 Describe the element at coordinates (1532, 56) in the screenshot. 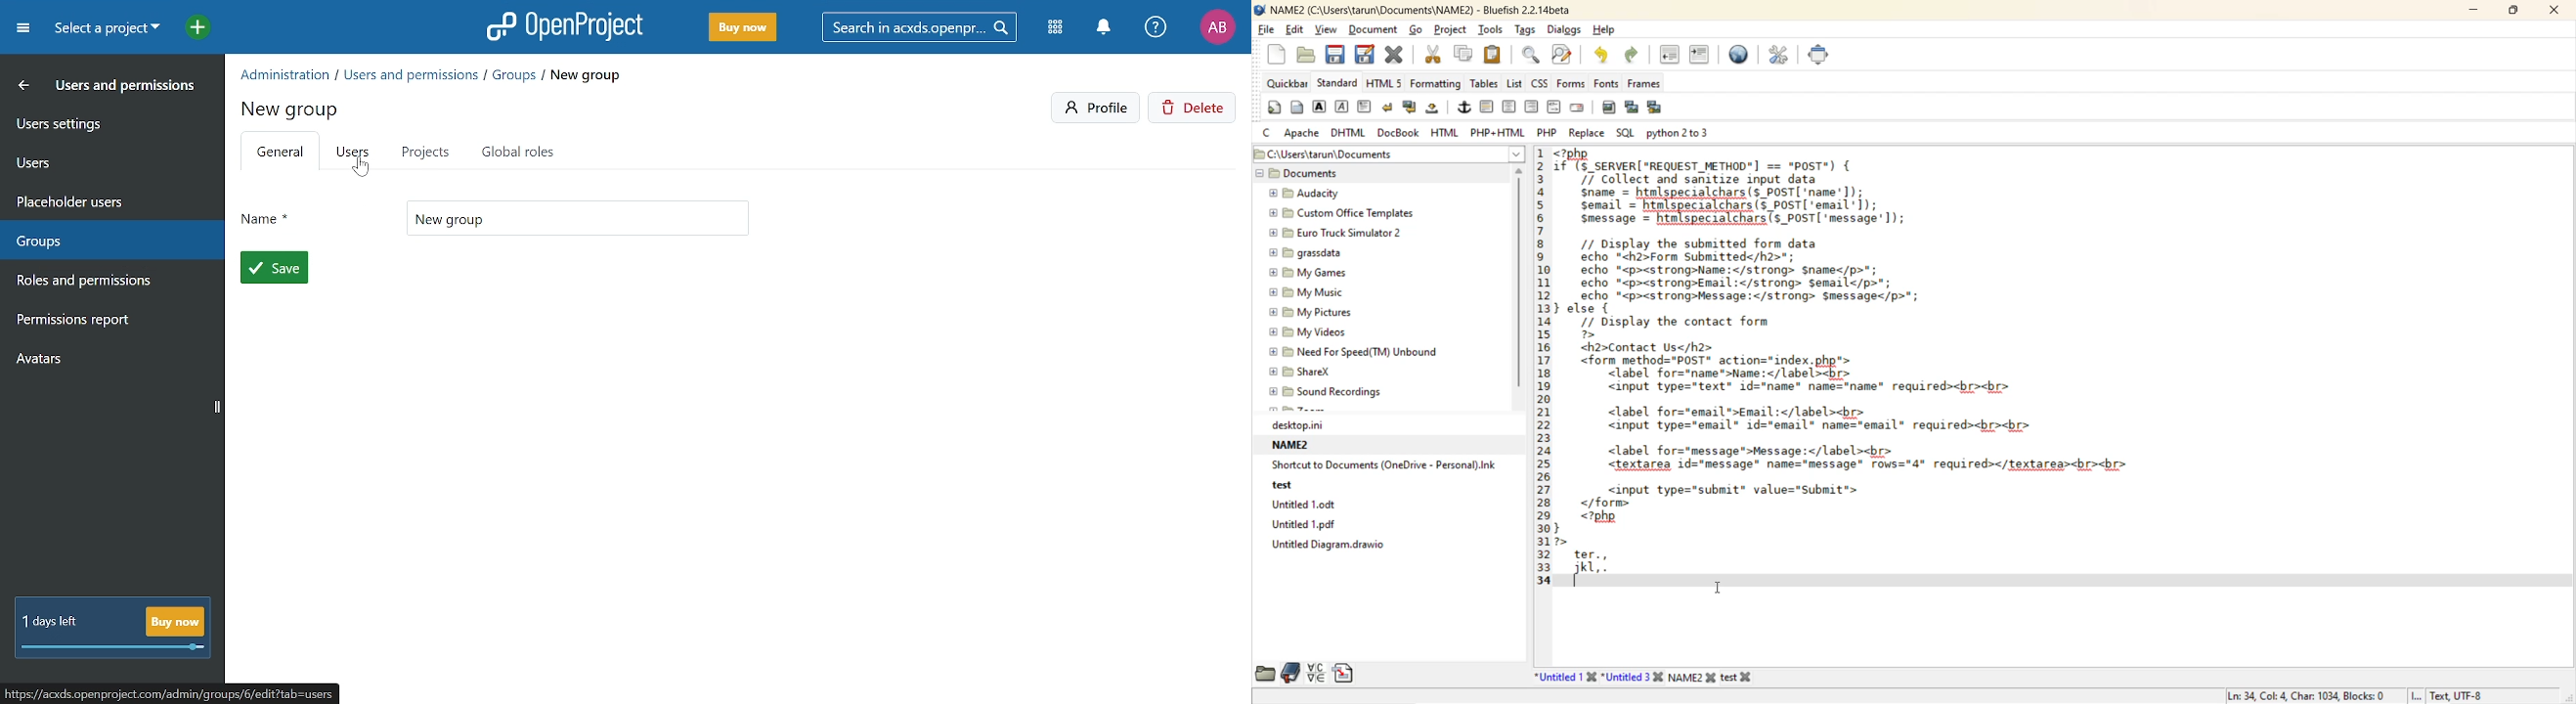

I see `find` at that location.